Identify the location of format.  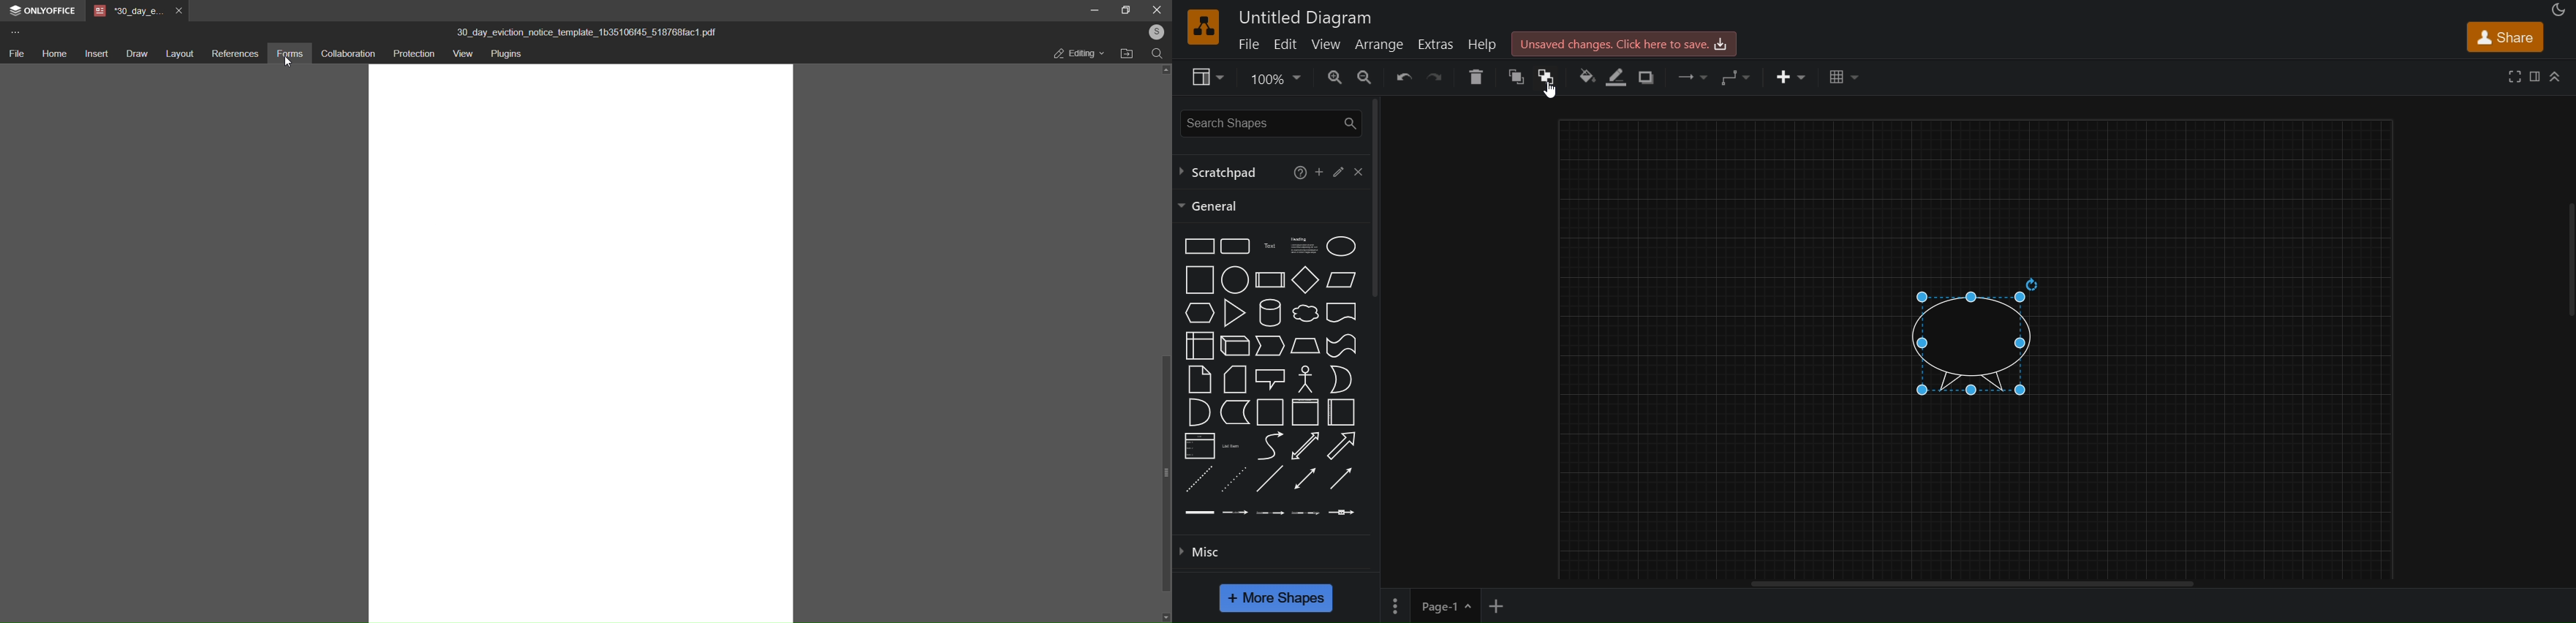
(2537, 78).